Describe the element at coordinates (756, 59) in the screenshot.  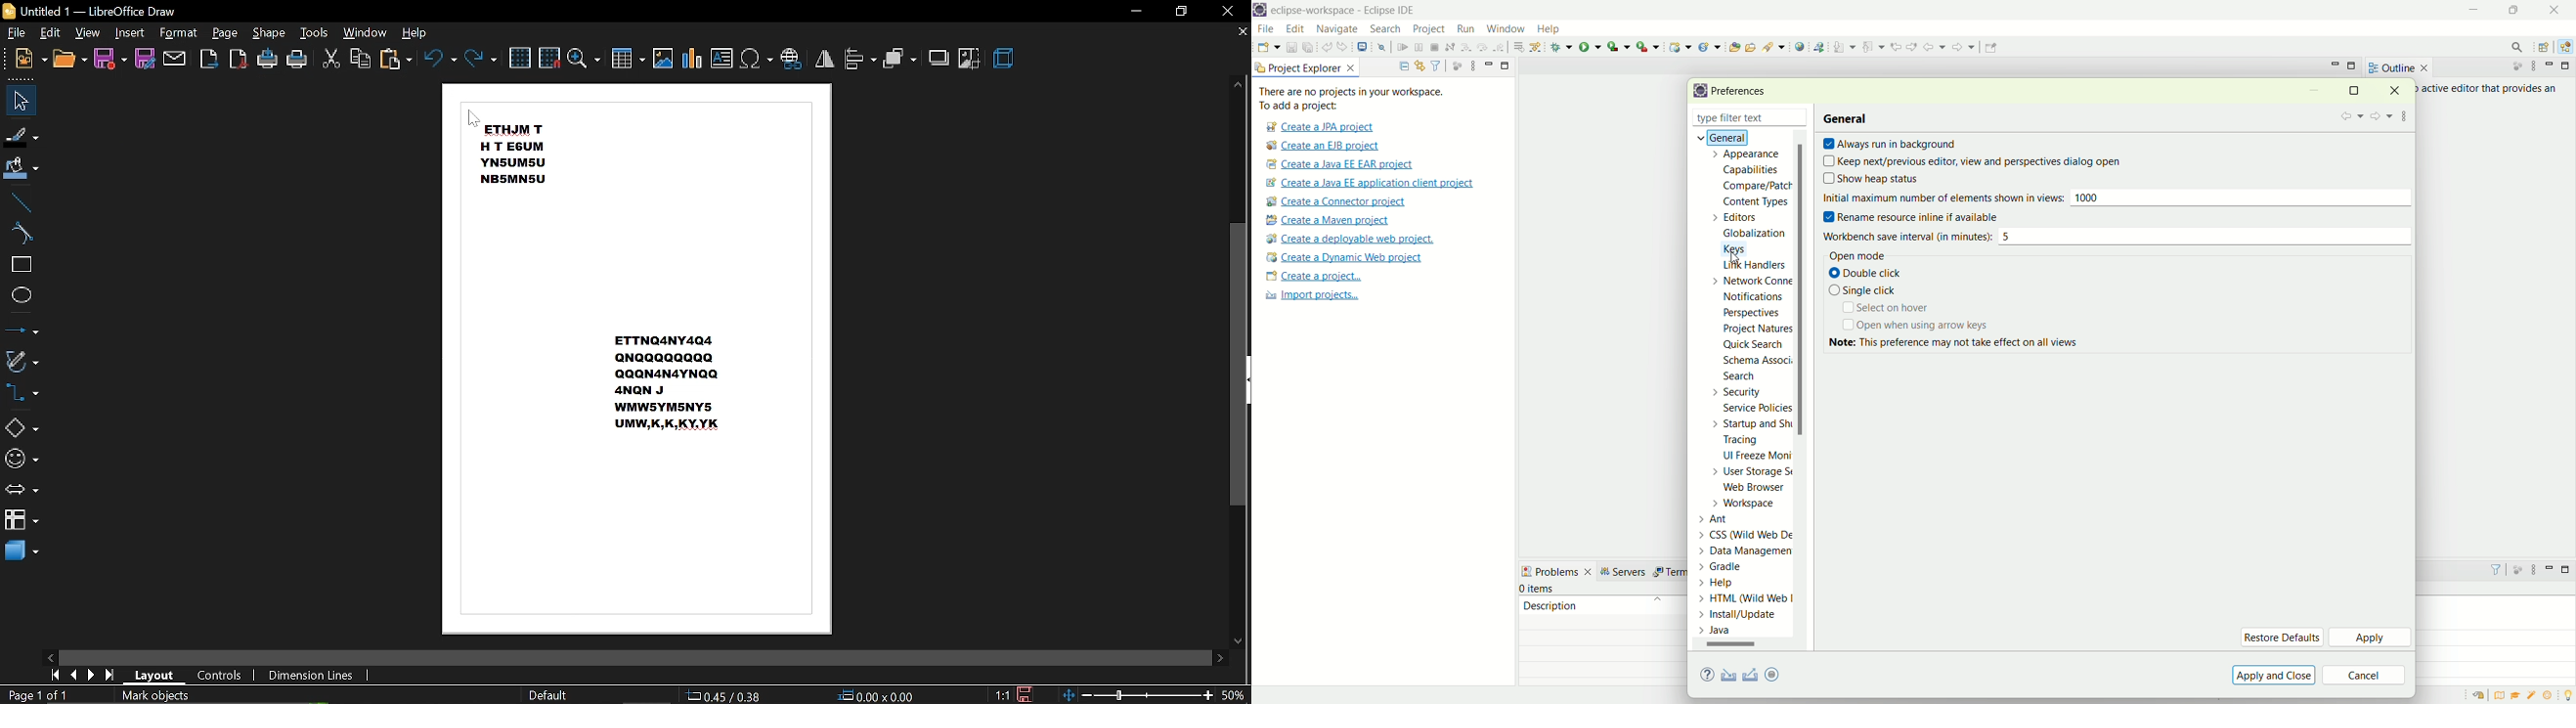
I see `insert symbol` at that location.